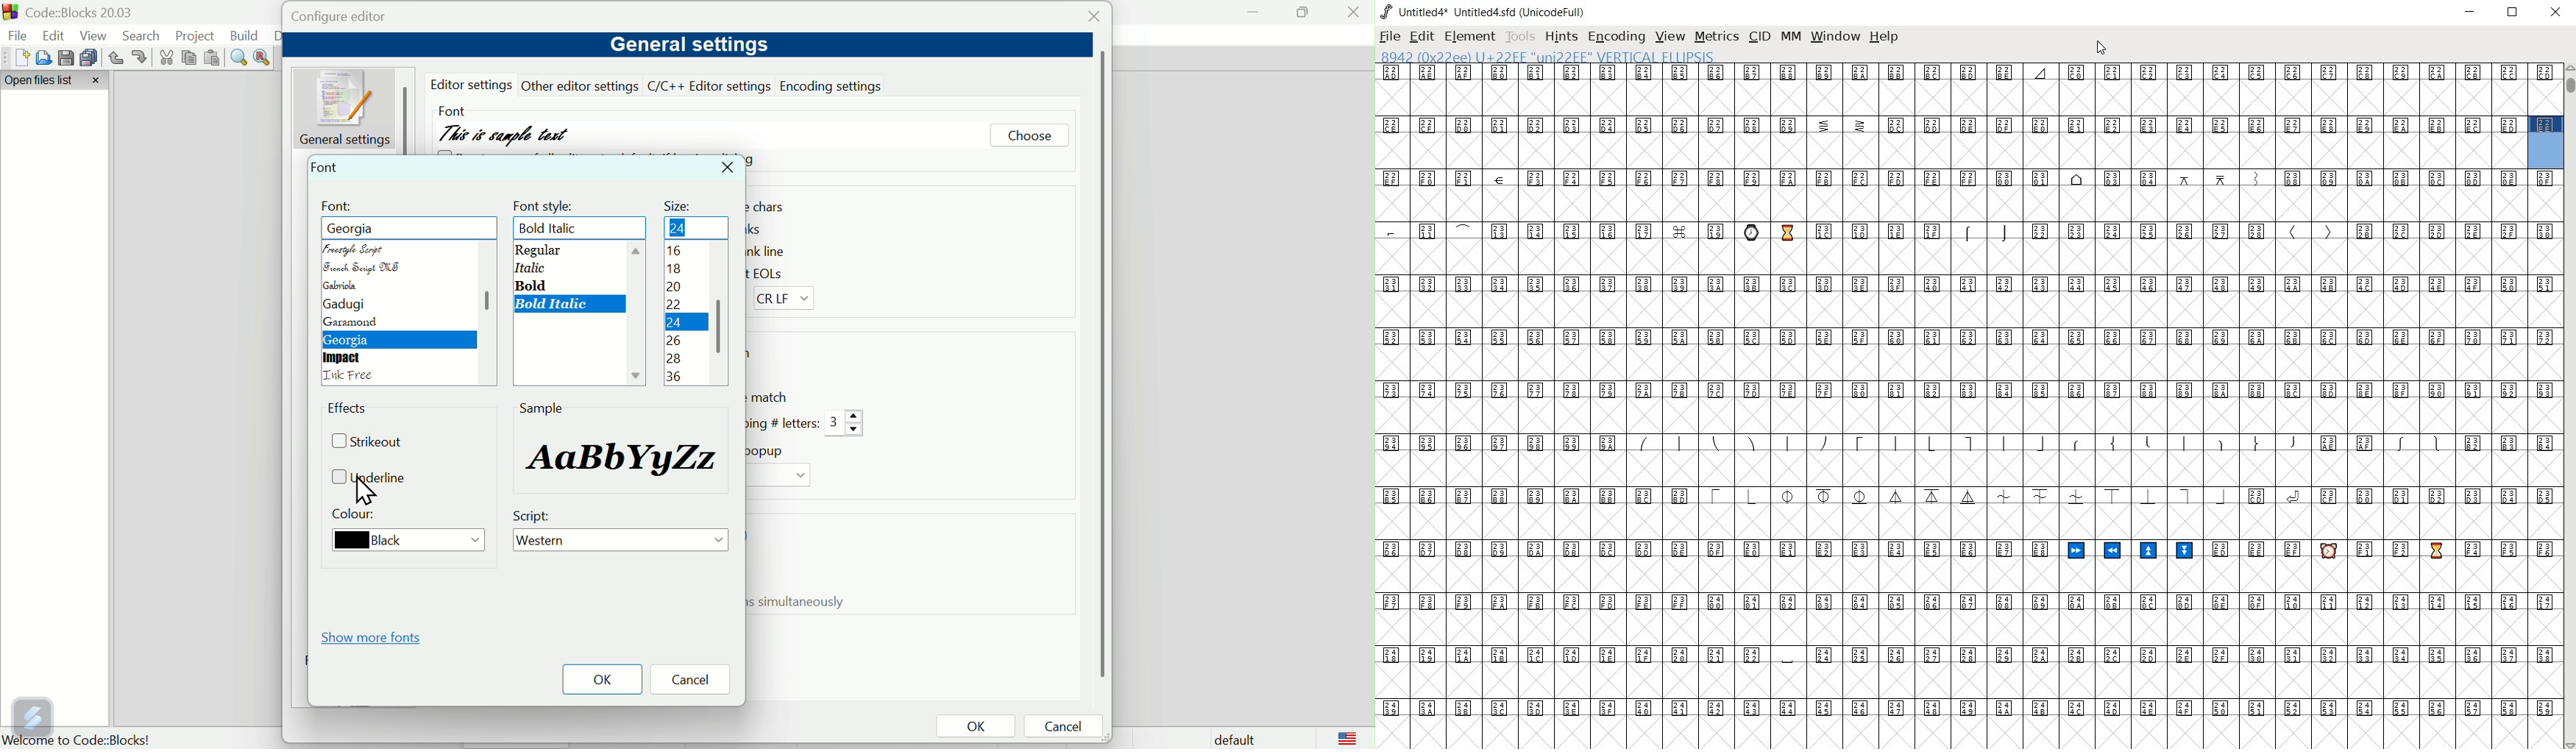 The width and height of the screenshot is (2576, 756). What do you see at coordinates (1420, 36) in the screenshot?
I see `EDIT` at bounding box center [1420, 36].